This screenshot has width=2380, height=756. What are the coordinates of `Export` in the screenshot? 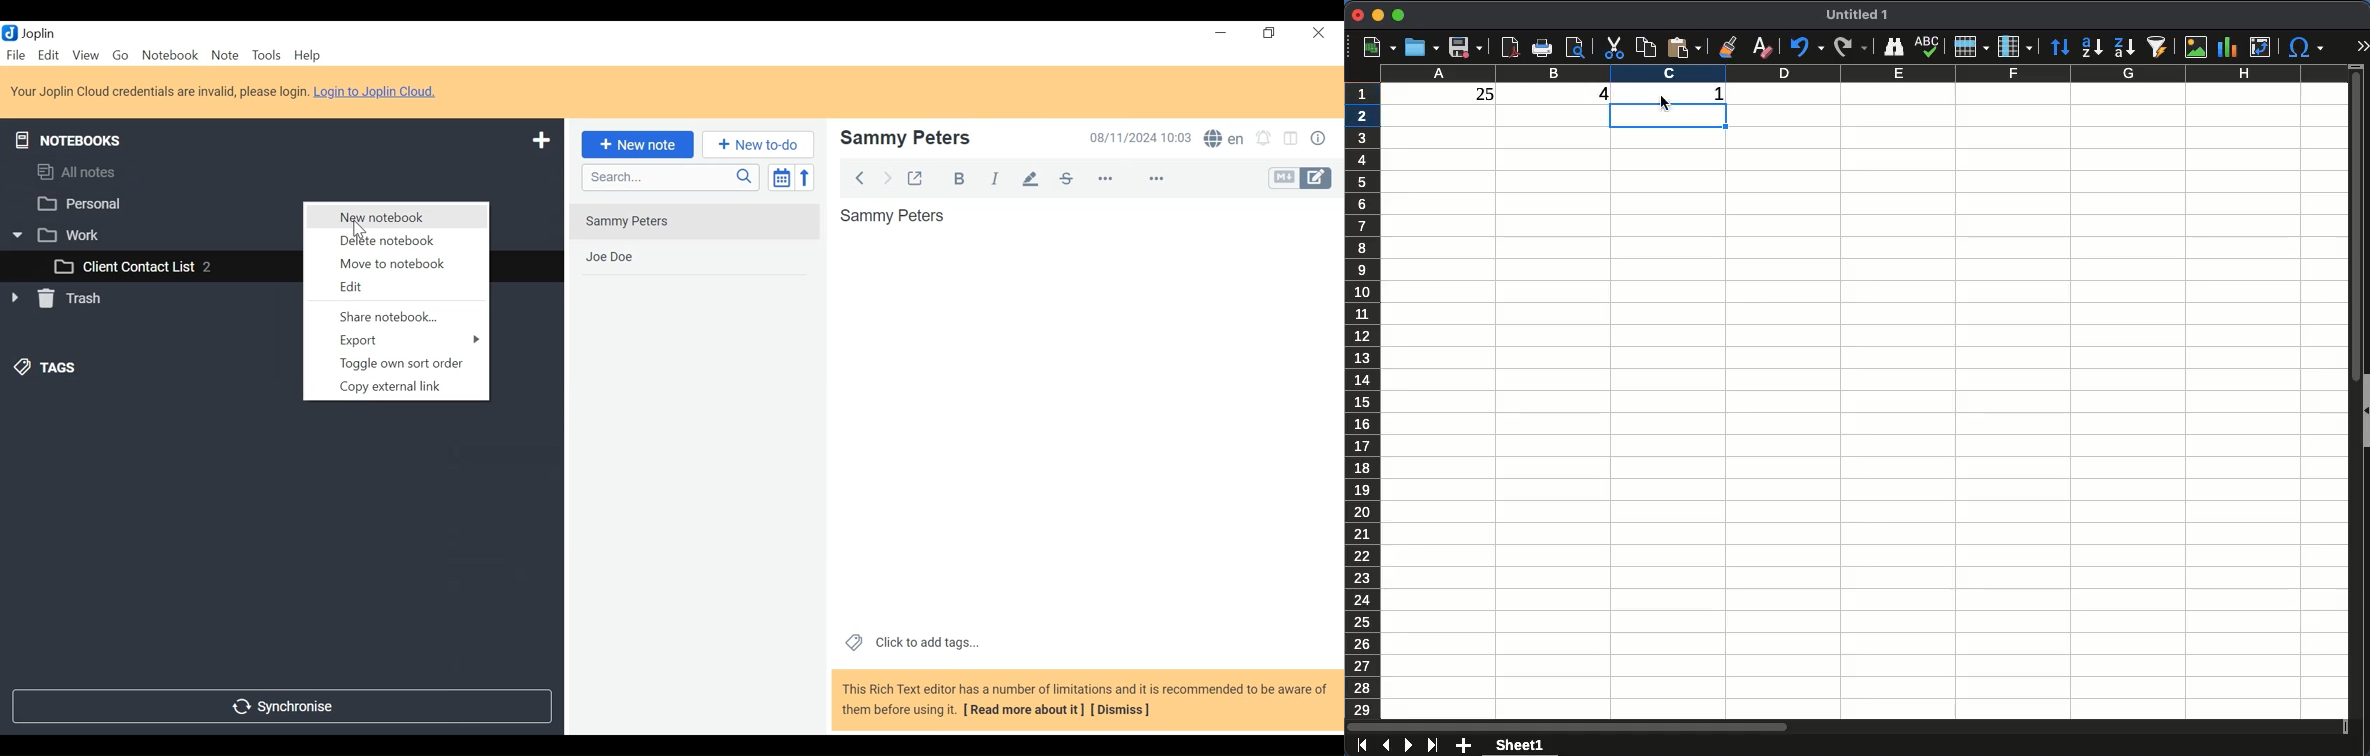 It's located at (396, 340).